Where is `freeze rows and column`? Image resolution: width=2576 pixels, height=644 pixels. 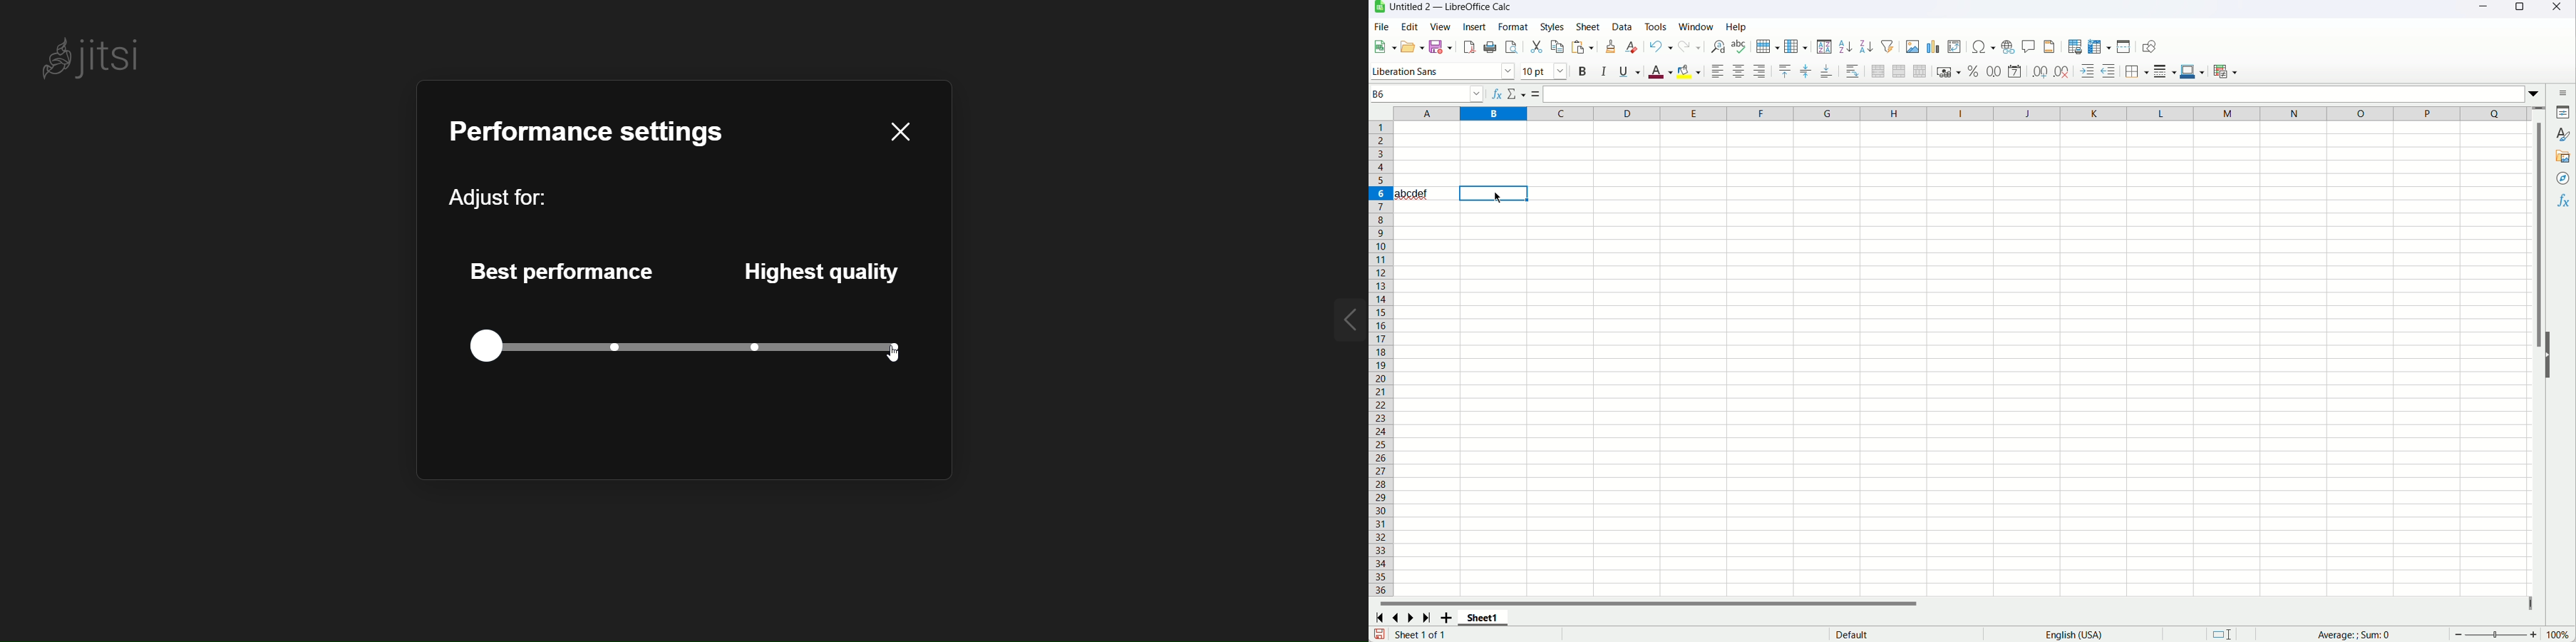
freeze rows and column is located at coordinates (2100, 46).